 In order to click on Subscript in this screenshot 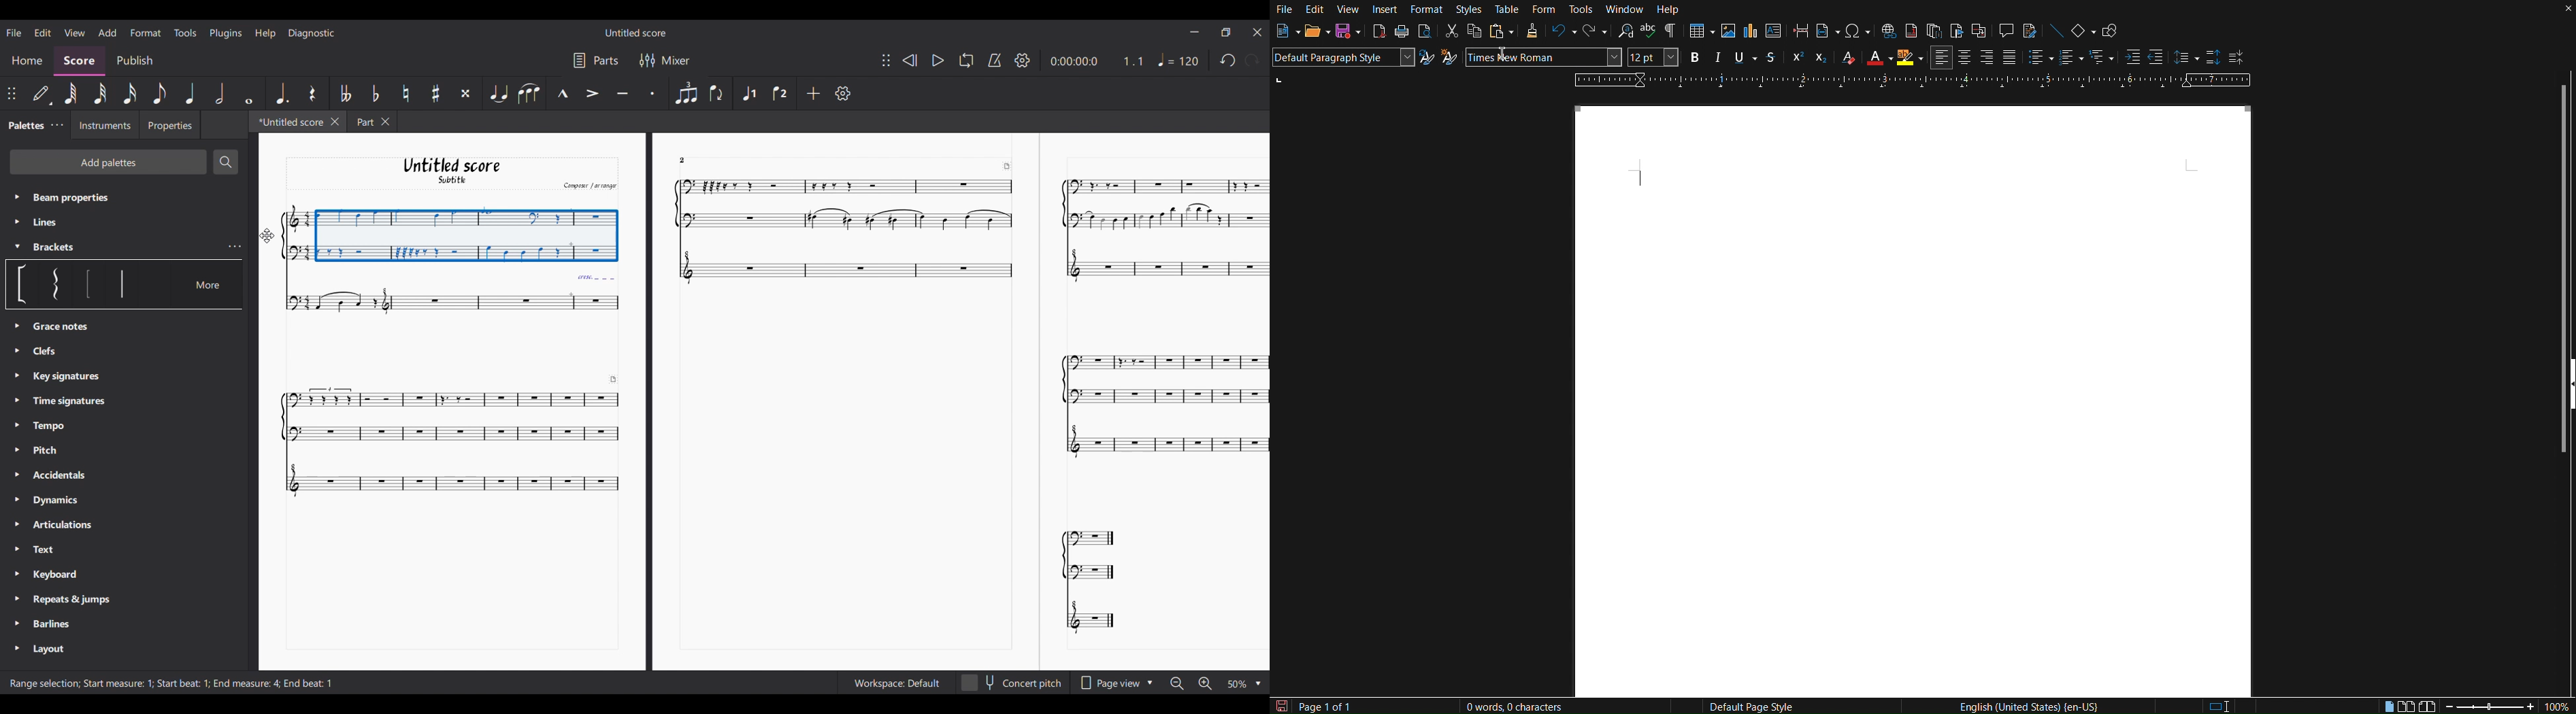, I will do `click(1823, 57)`.